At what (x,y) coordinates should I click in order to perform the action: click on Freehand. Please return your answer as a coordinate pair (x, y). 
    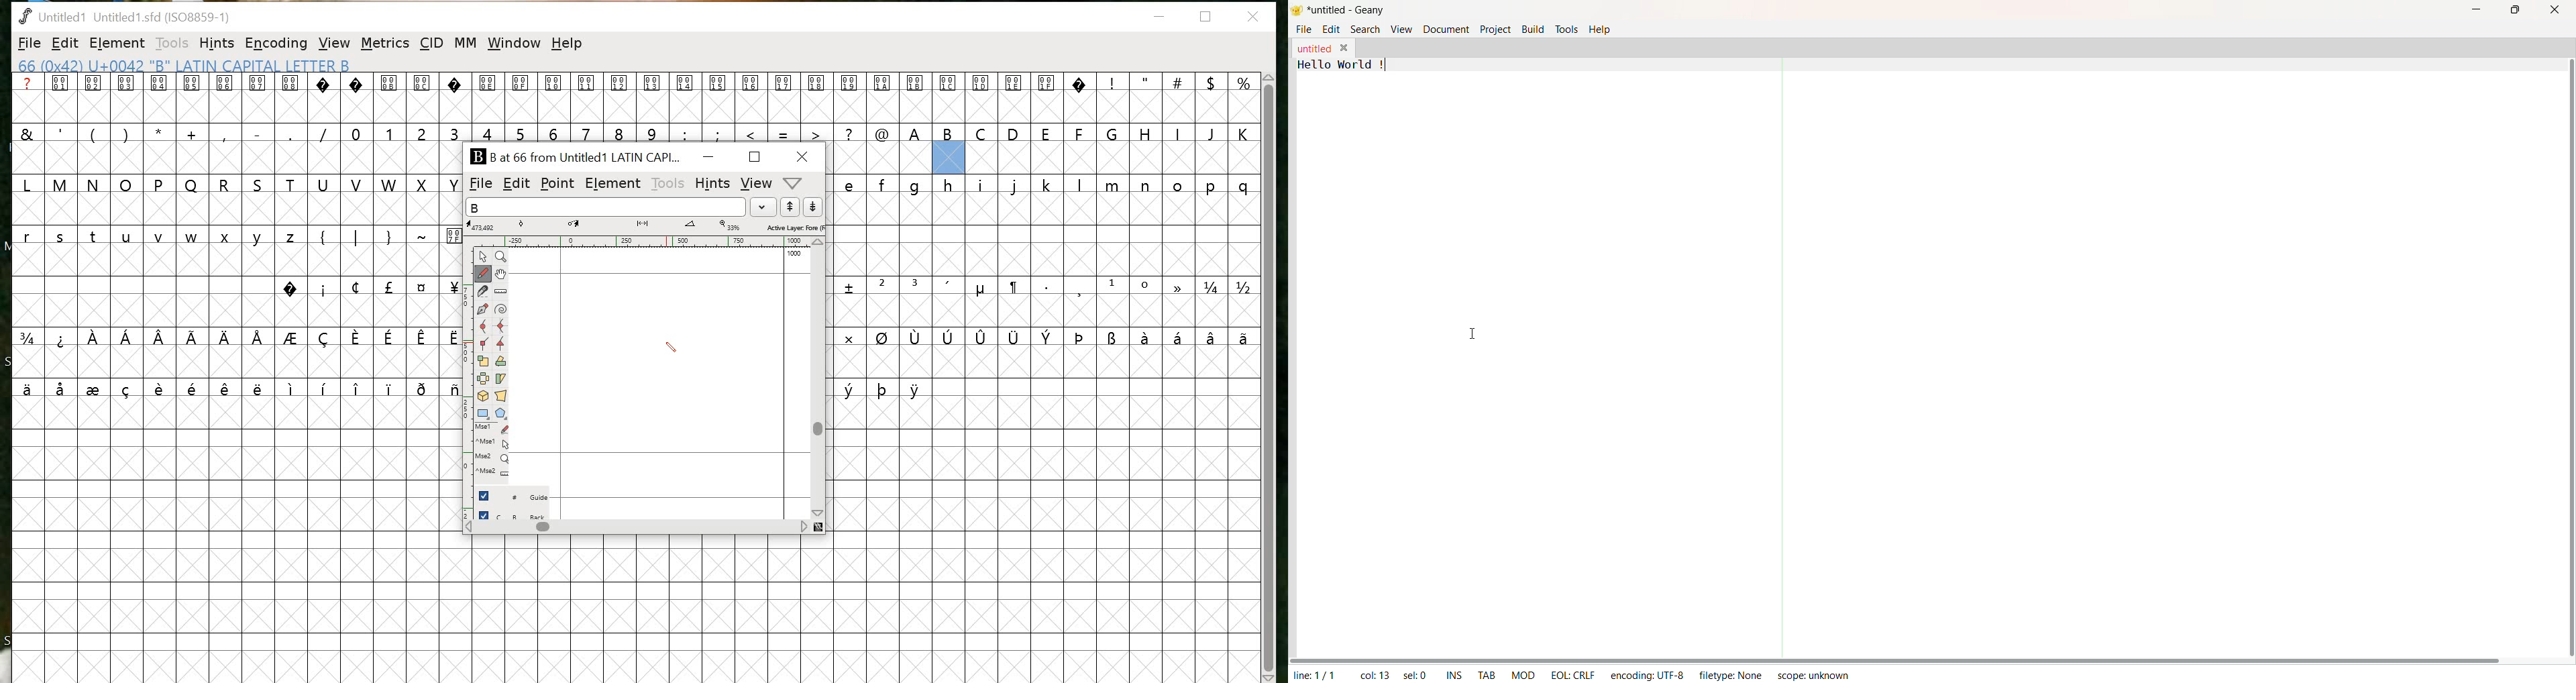
    Looking at the image, I should click on (484, 275).